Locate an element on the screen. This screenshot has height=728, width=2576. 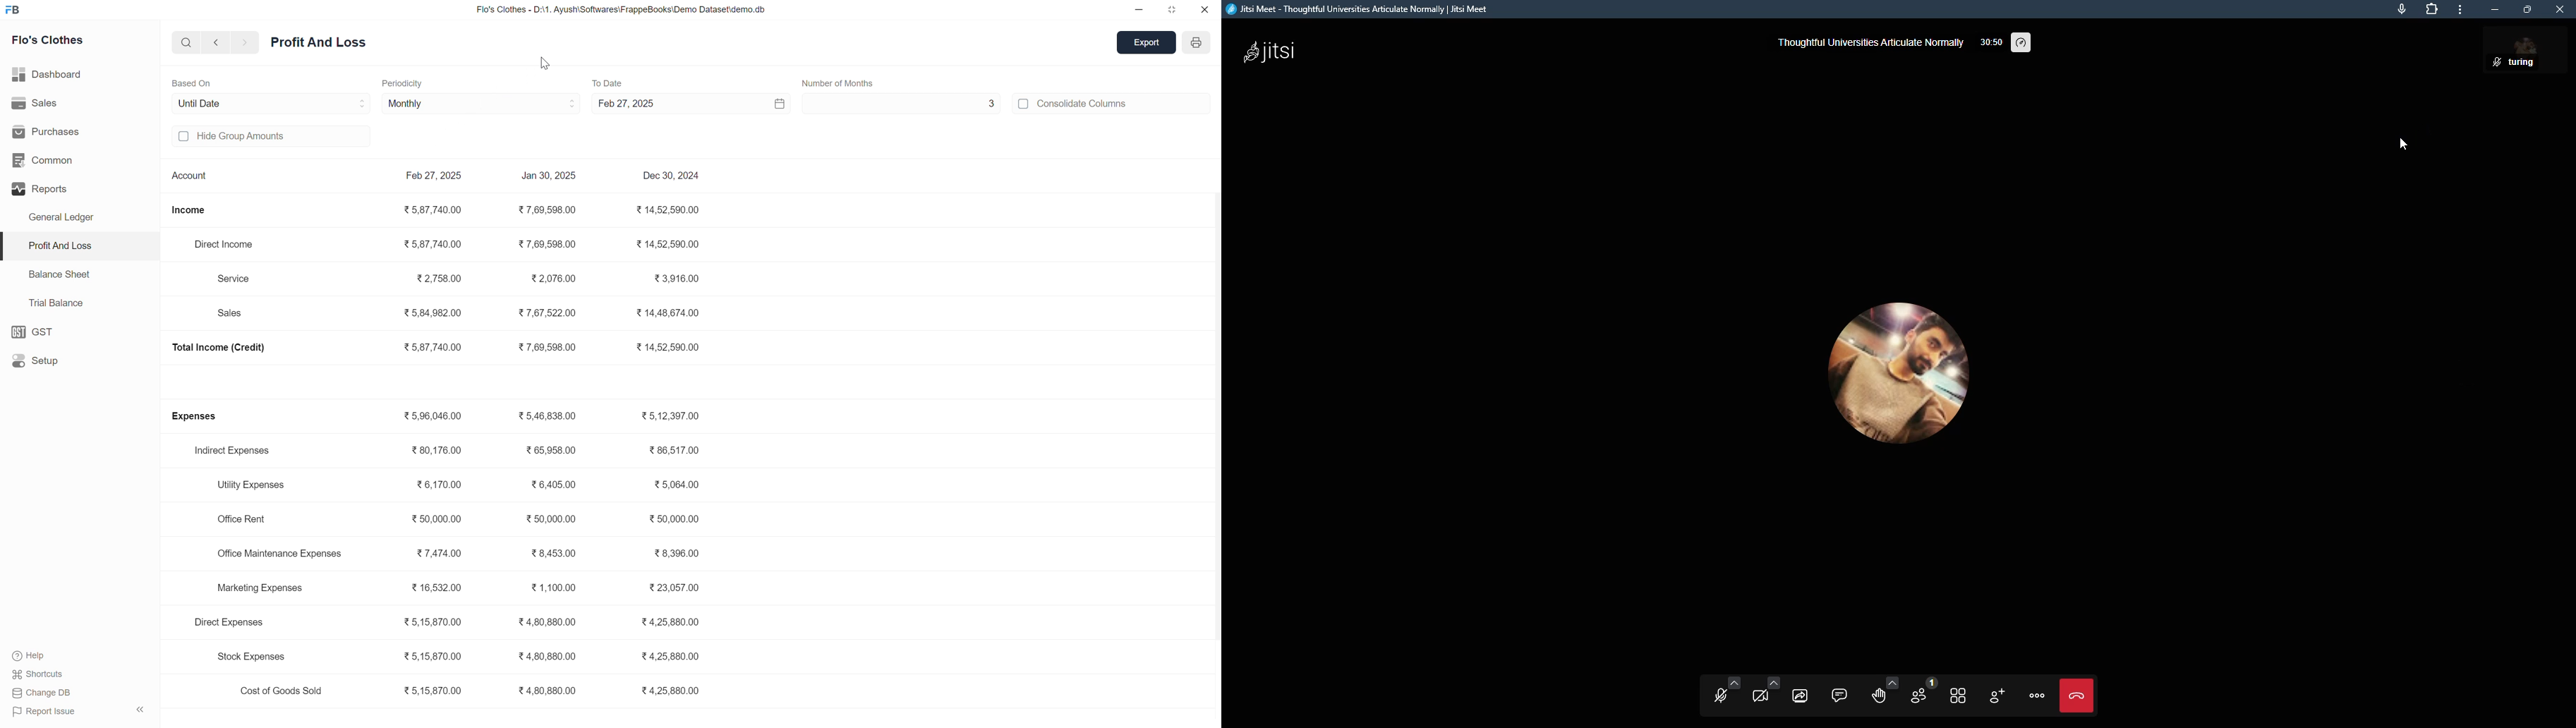
Cursor is located at coordinates (537, 62).